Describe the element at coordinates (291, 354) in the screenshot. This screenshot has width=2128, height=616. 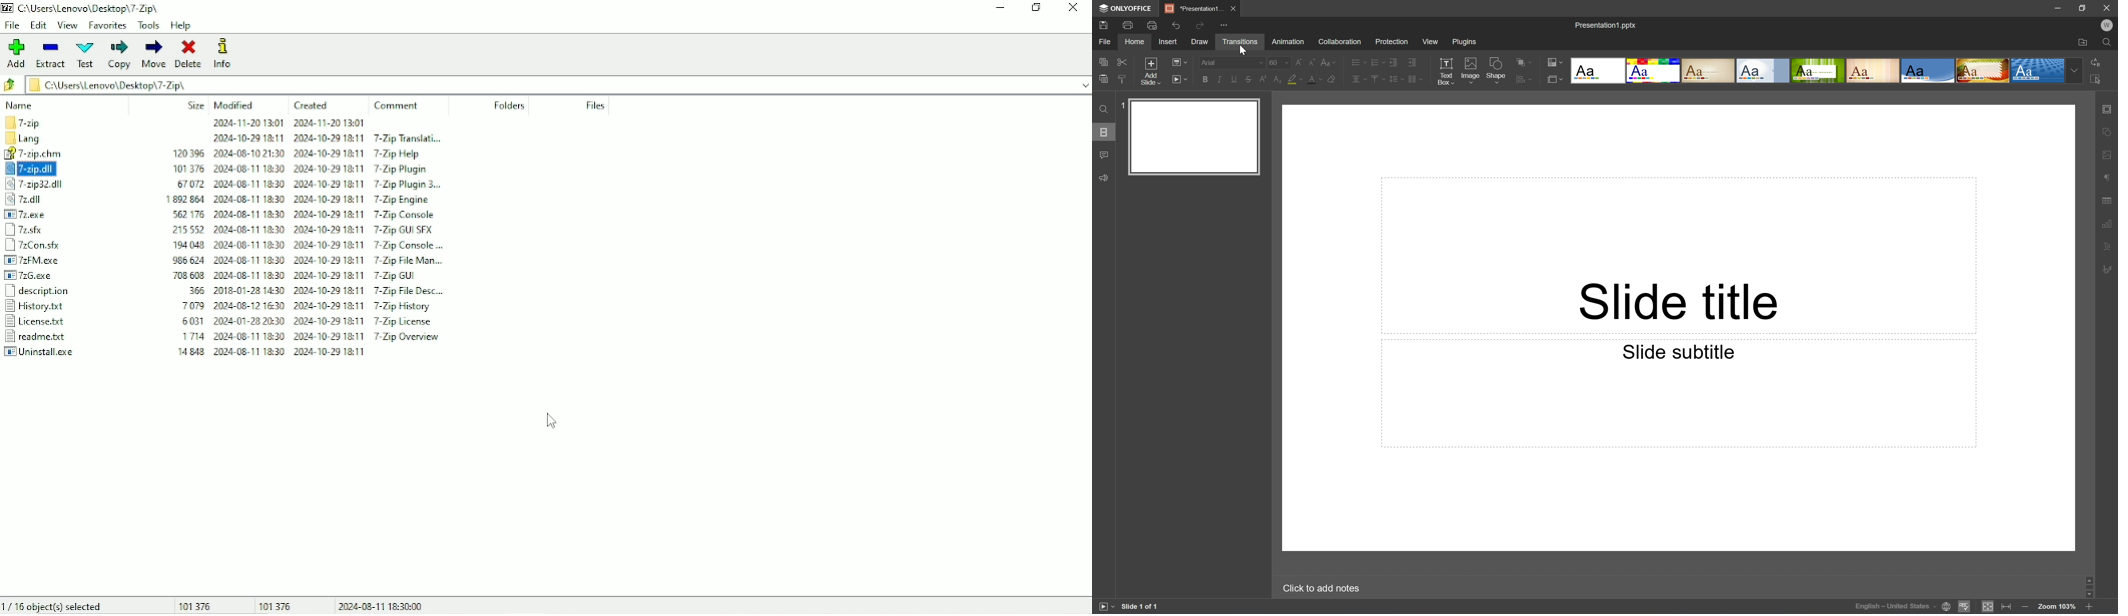
I see `MEE GT ew sewaen` at that location.